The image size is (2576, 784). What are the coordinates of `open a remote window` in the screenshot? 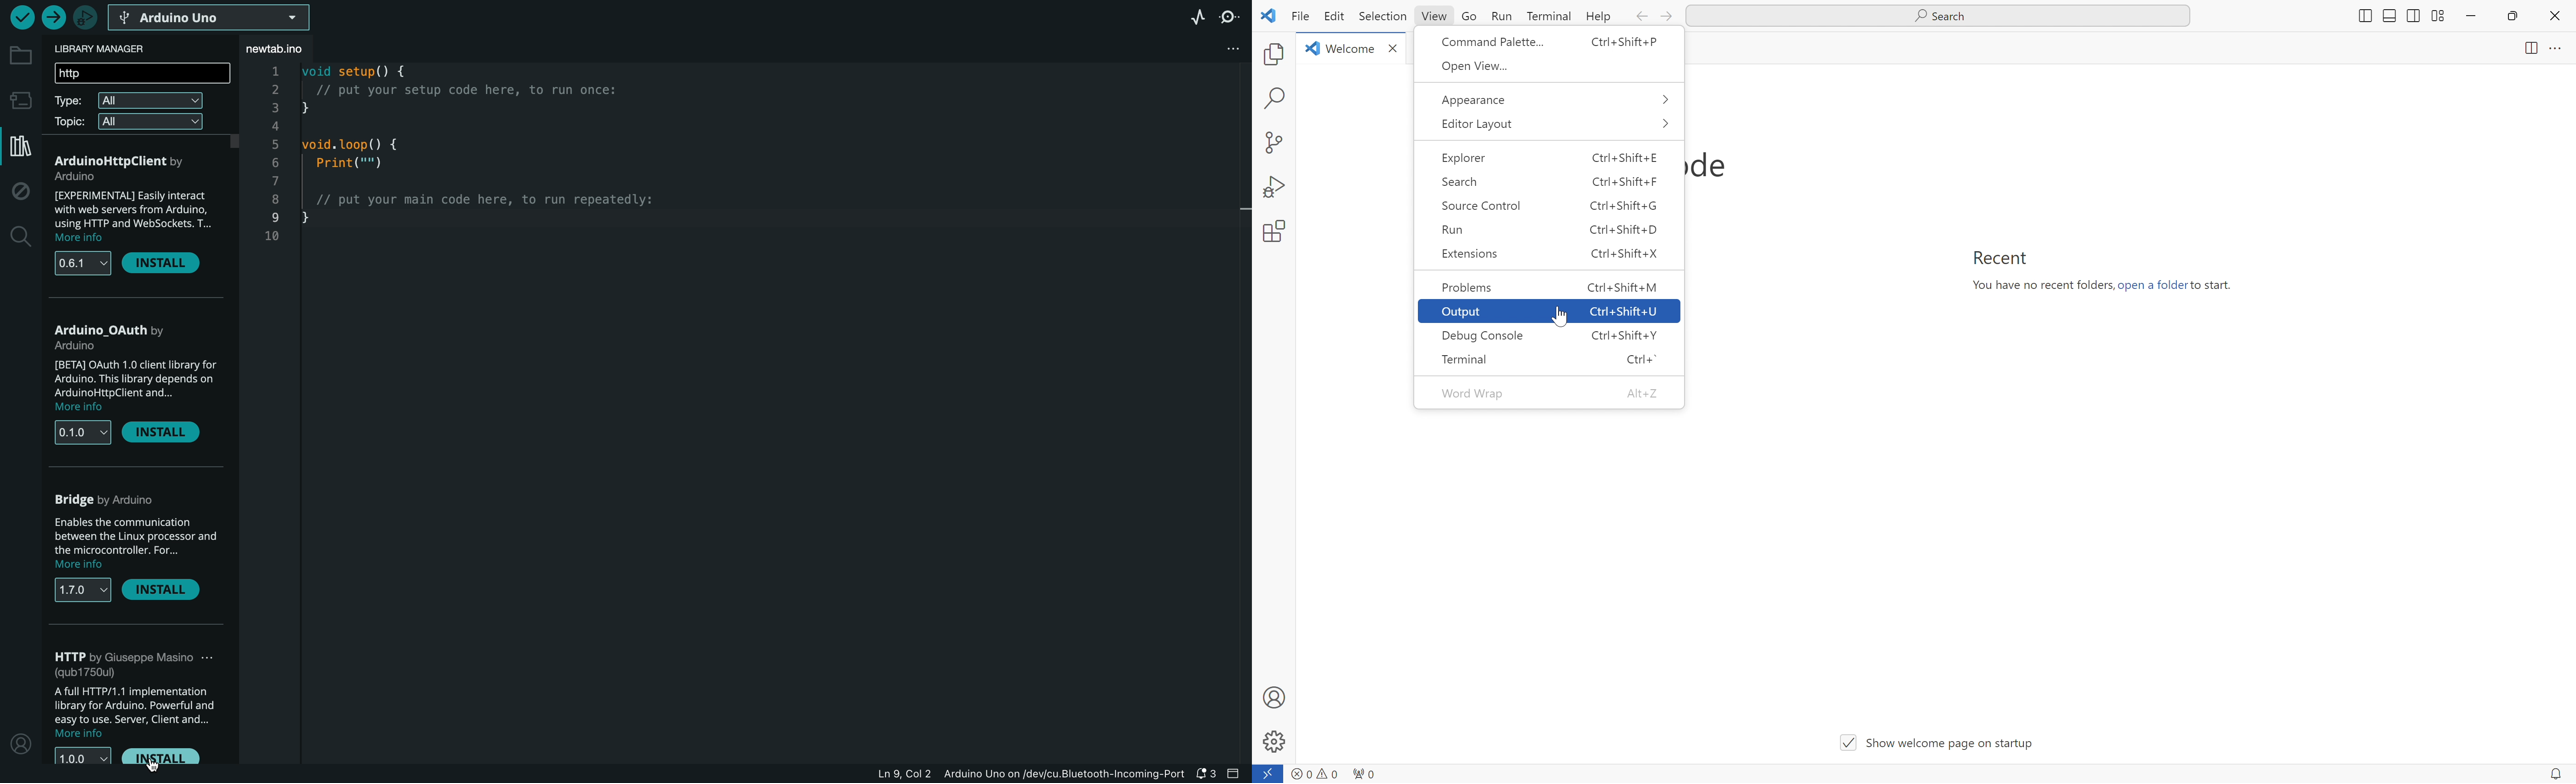 It's located at (1268, 772).